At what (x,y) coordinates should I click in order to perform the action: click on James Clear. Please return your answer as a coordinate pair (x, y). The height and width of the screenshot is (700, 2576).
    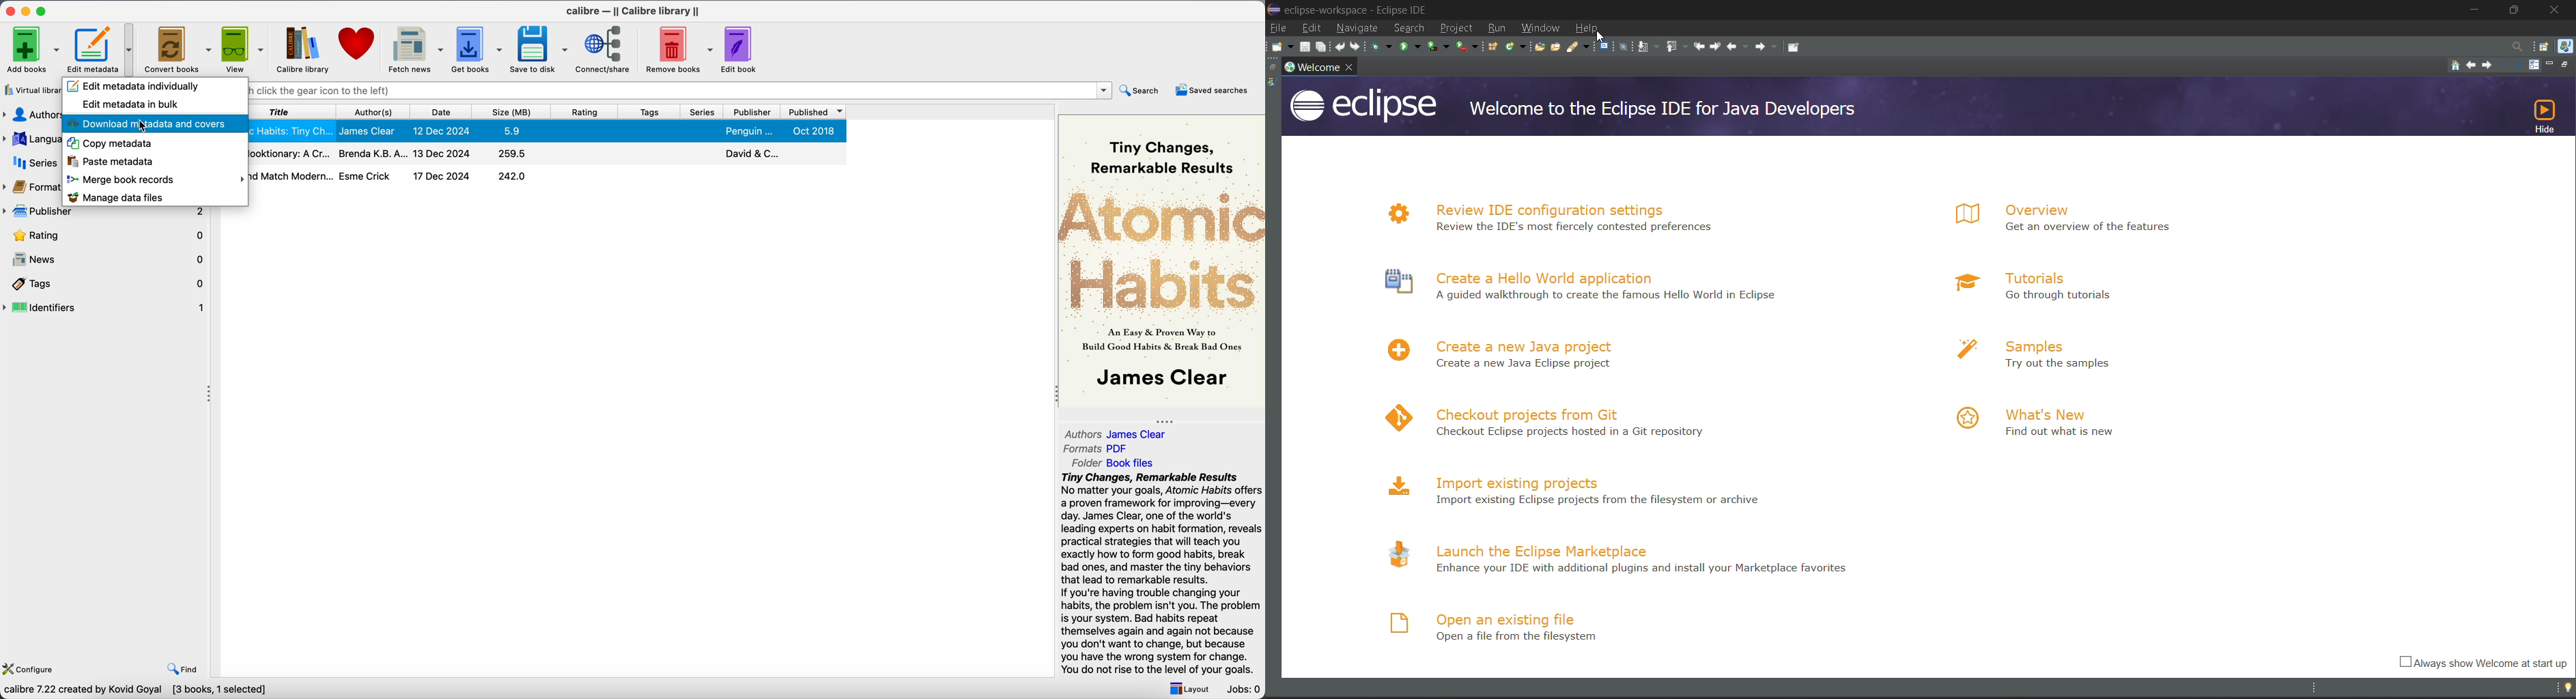
    Looking at the image, I should click on (371, 131).